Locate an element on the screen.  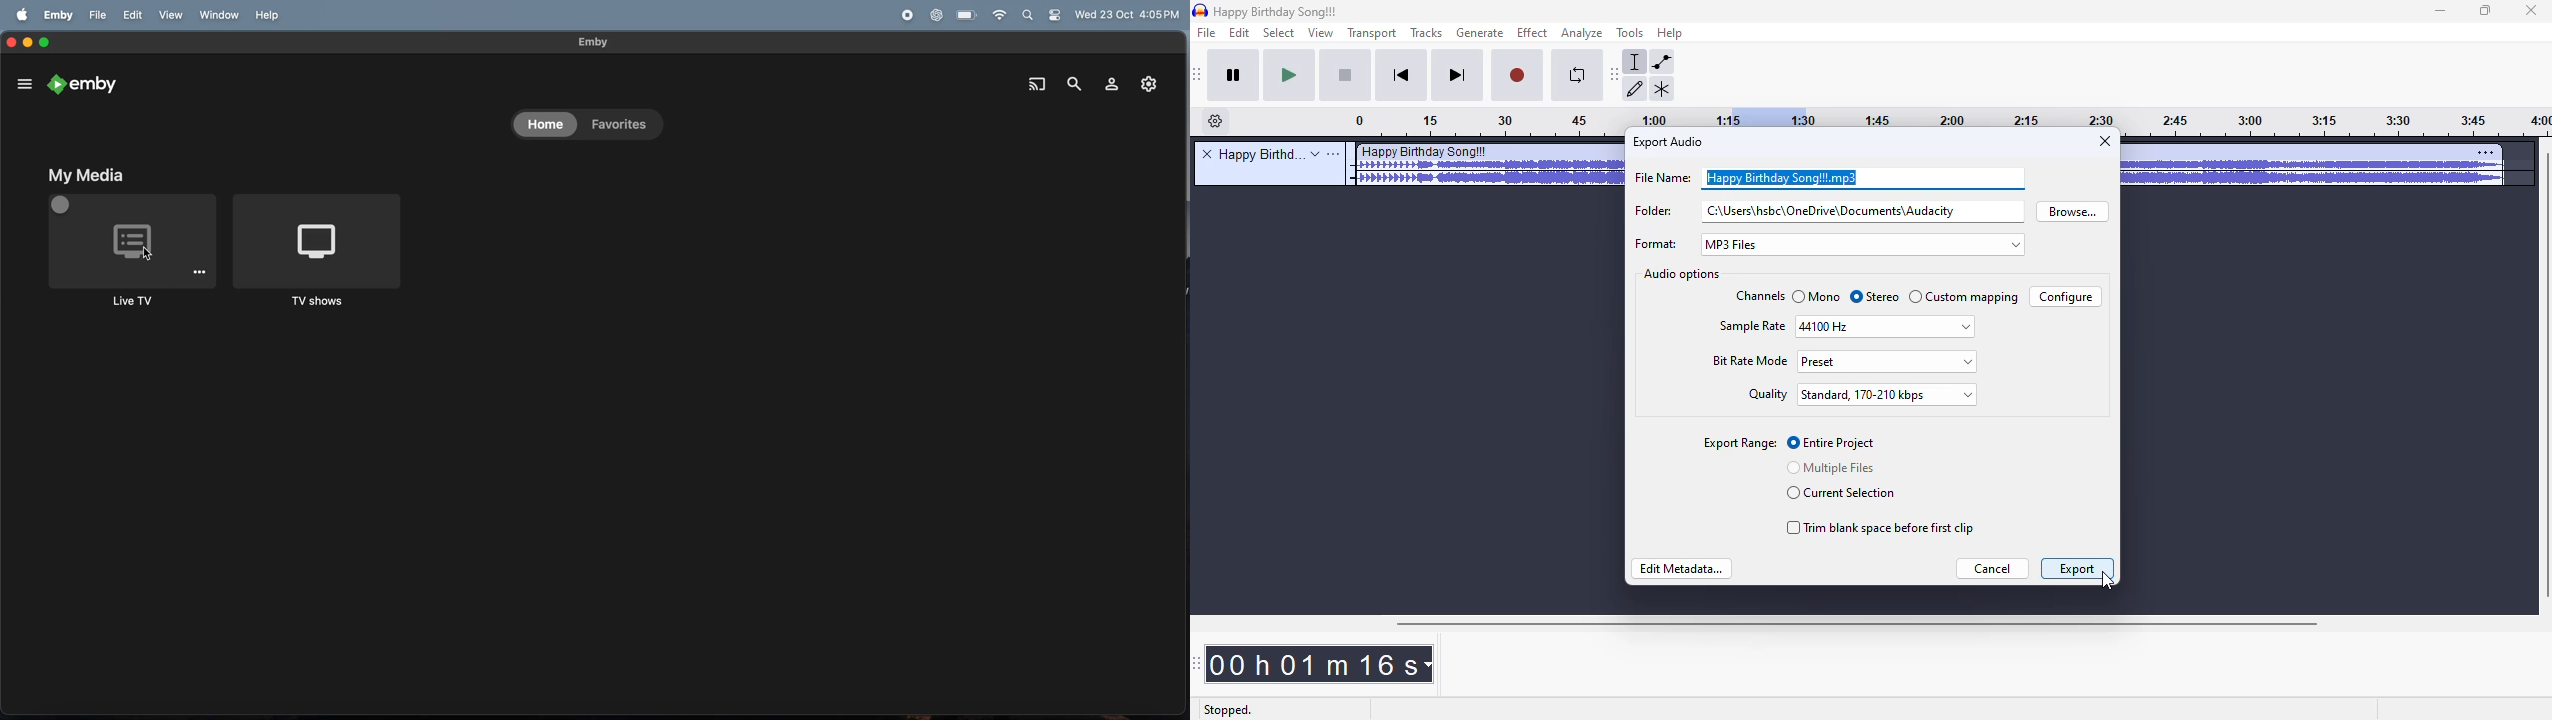
analyze is located at coordinates (1582, 34).